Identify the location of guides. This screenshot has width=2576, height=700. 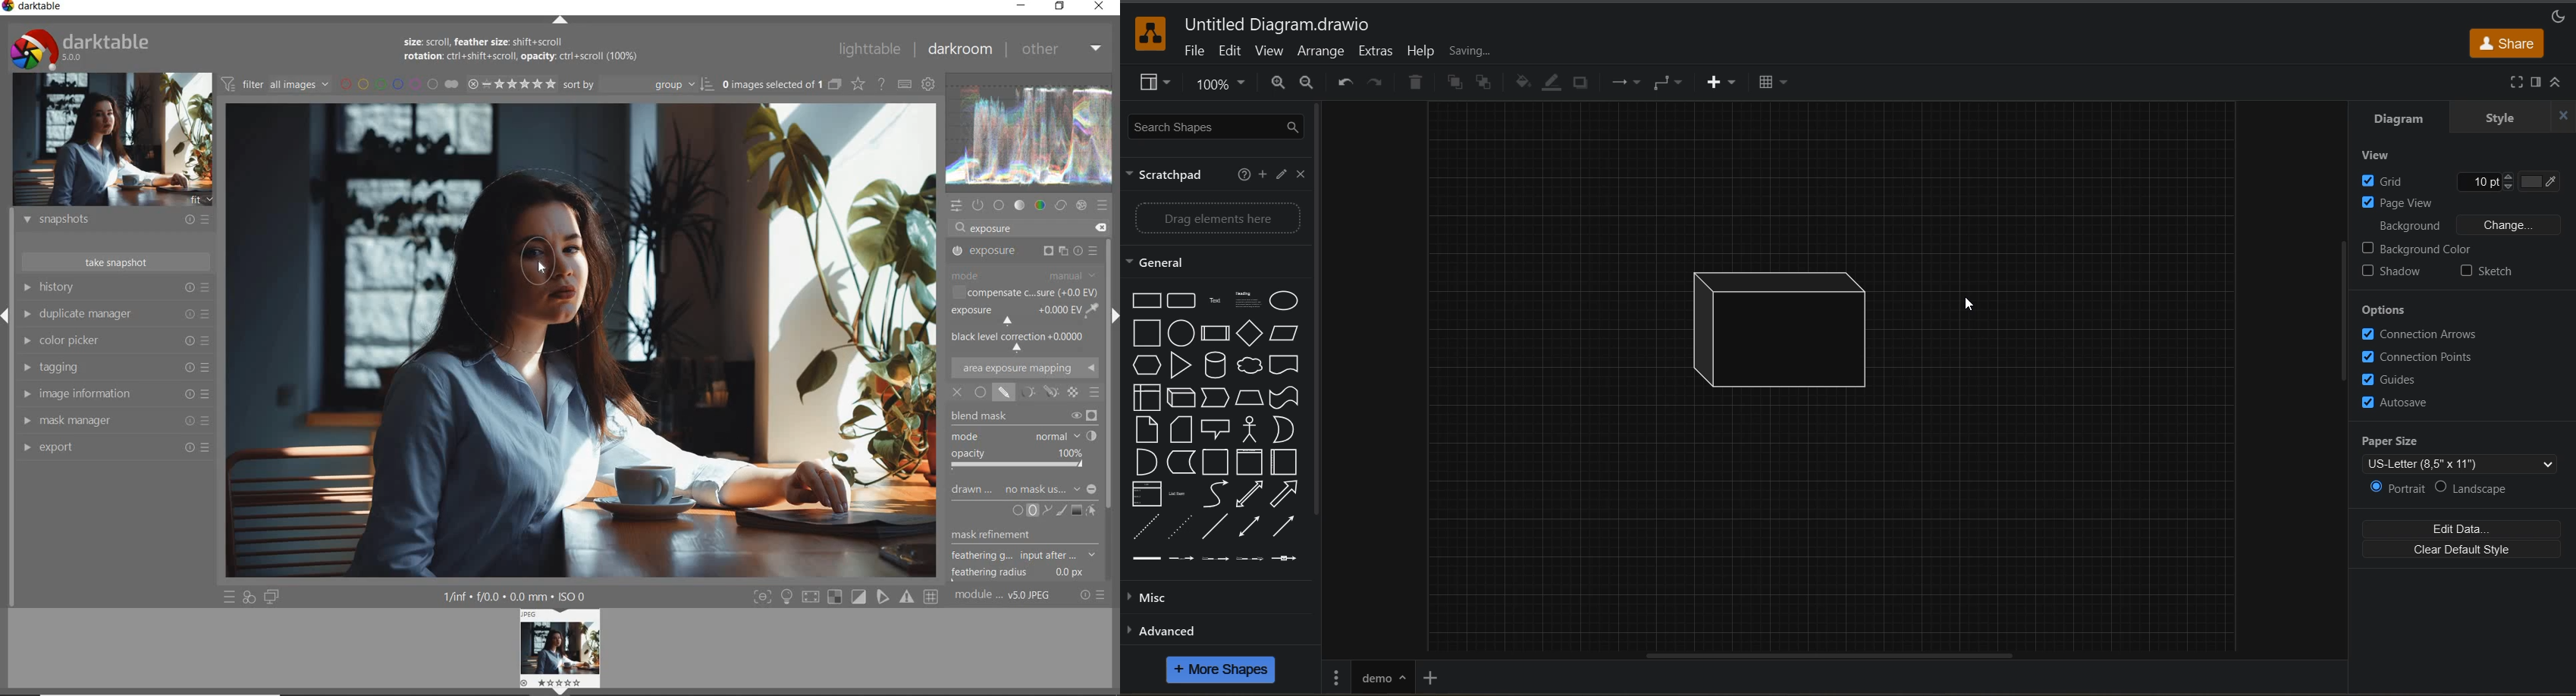
(2396, 379).